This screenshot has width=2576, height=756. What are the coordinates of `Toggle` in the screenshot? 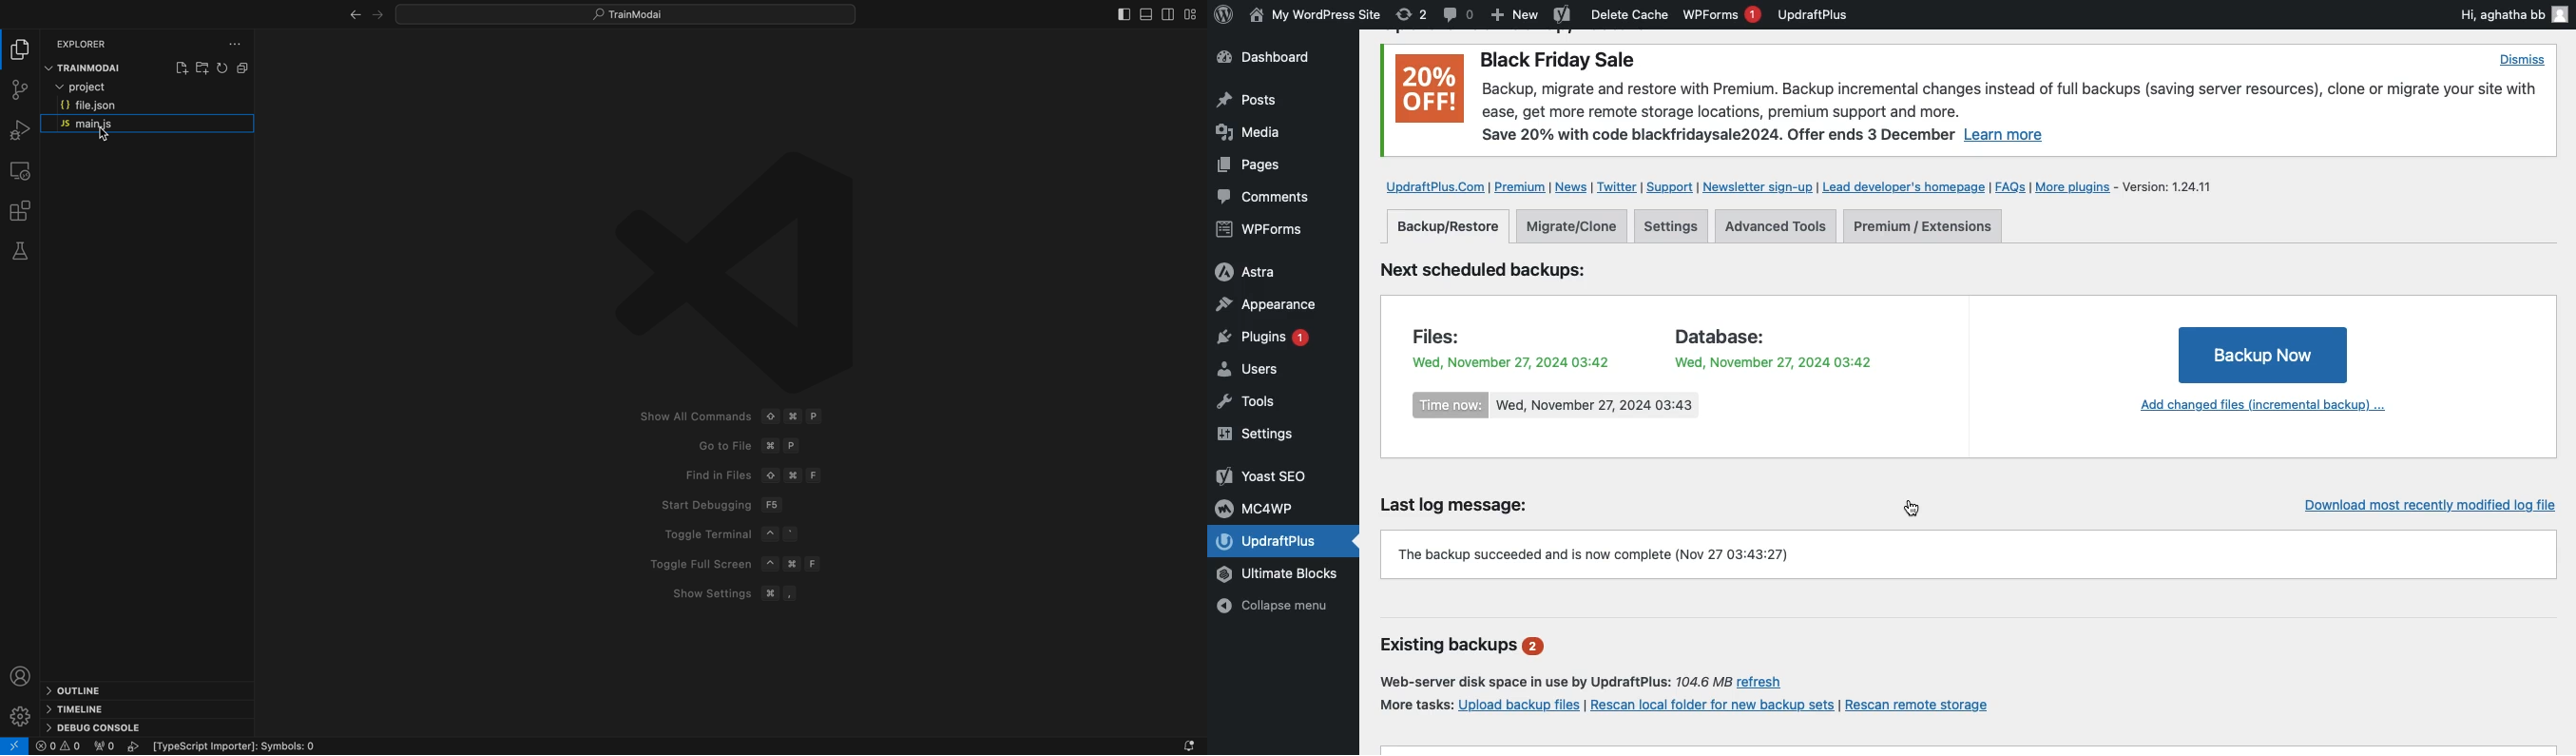 It's located at (725, 532).